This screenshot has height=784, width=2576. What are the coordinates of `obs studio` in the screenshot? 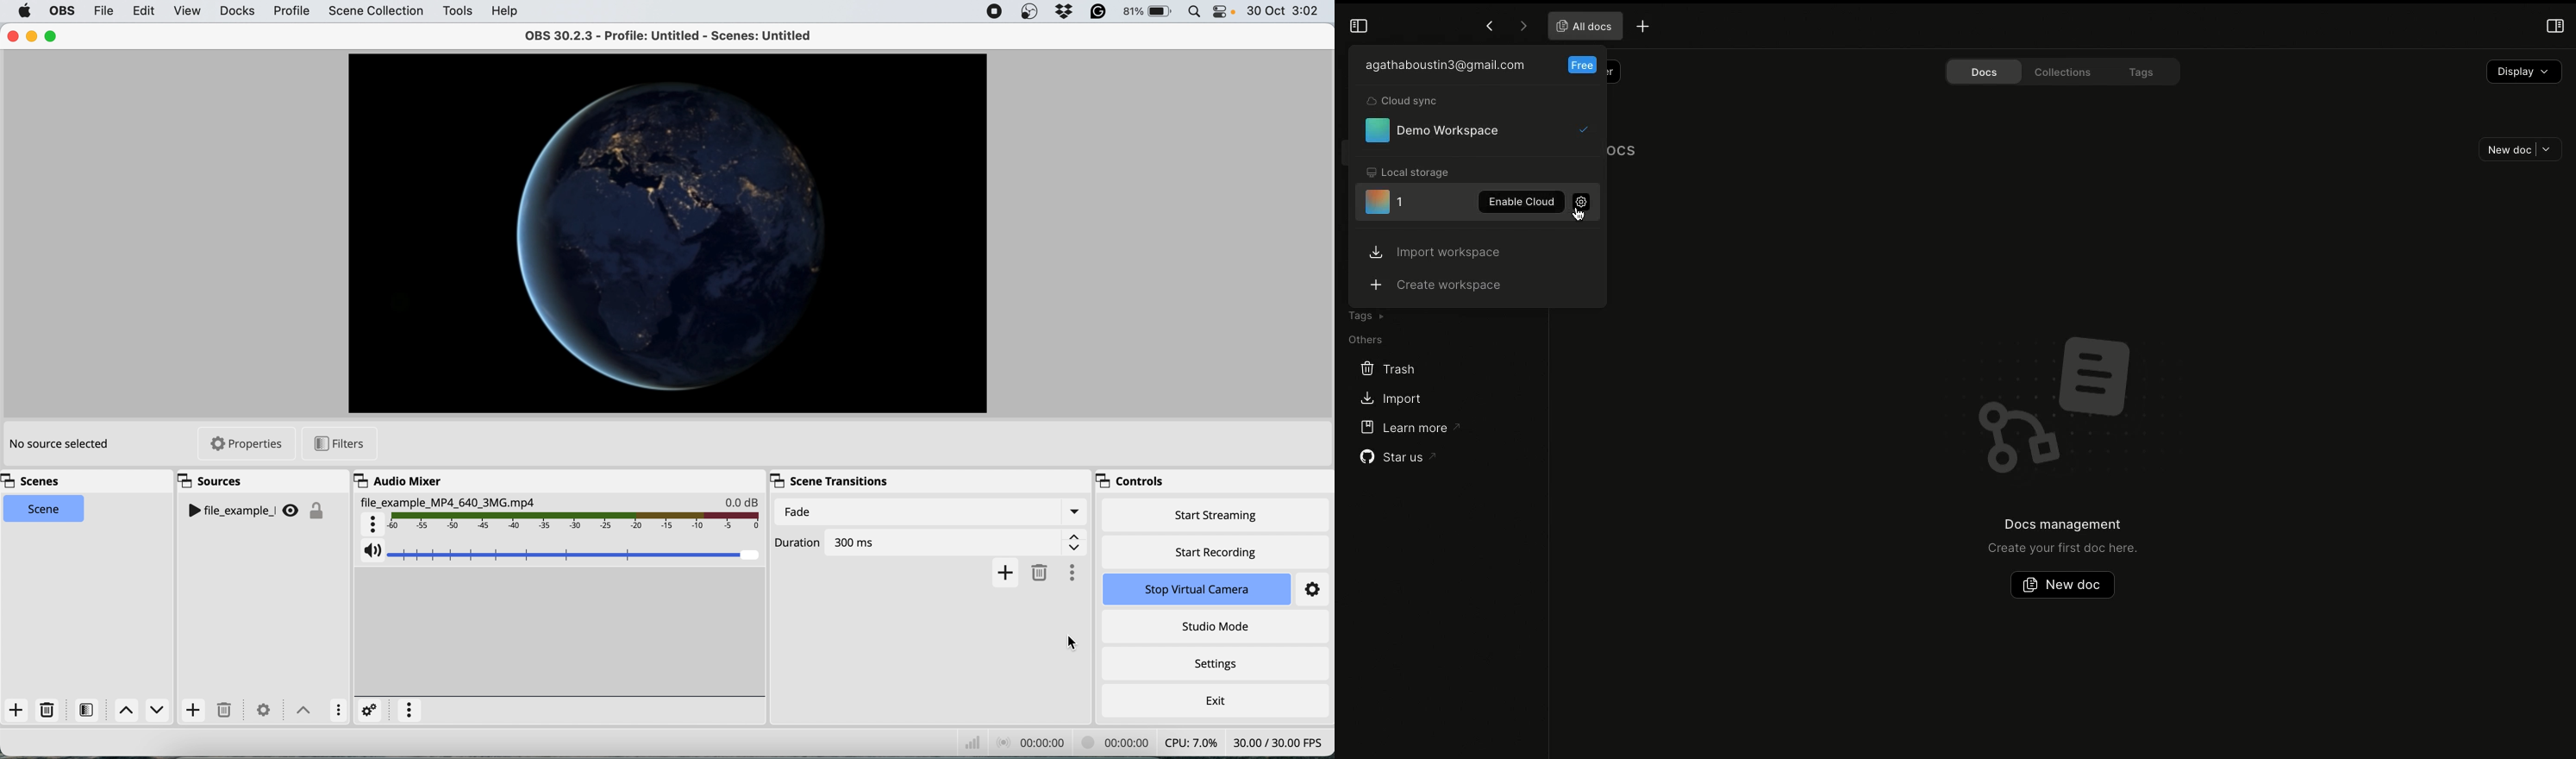 It's located at (1029, 11).